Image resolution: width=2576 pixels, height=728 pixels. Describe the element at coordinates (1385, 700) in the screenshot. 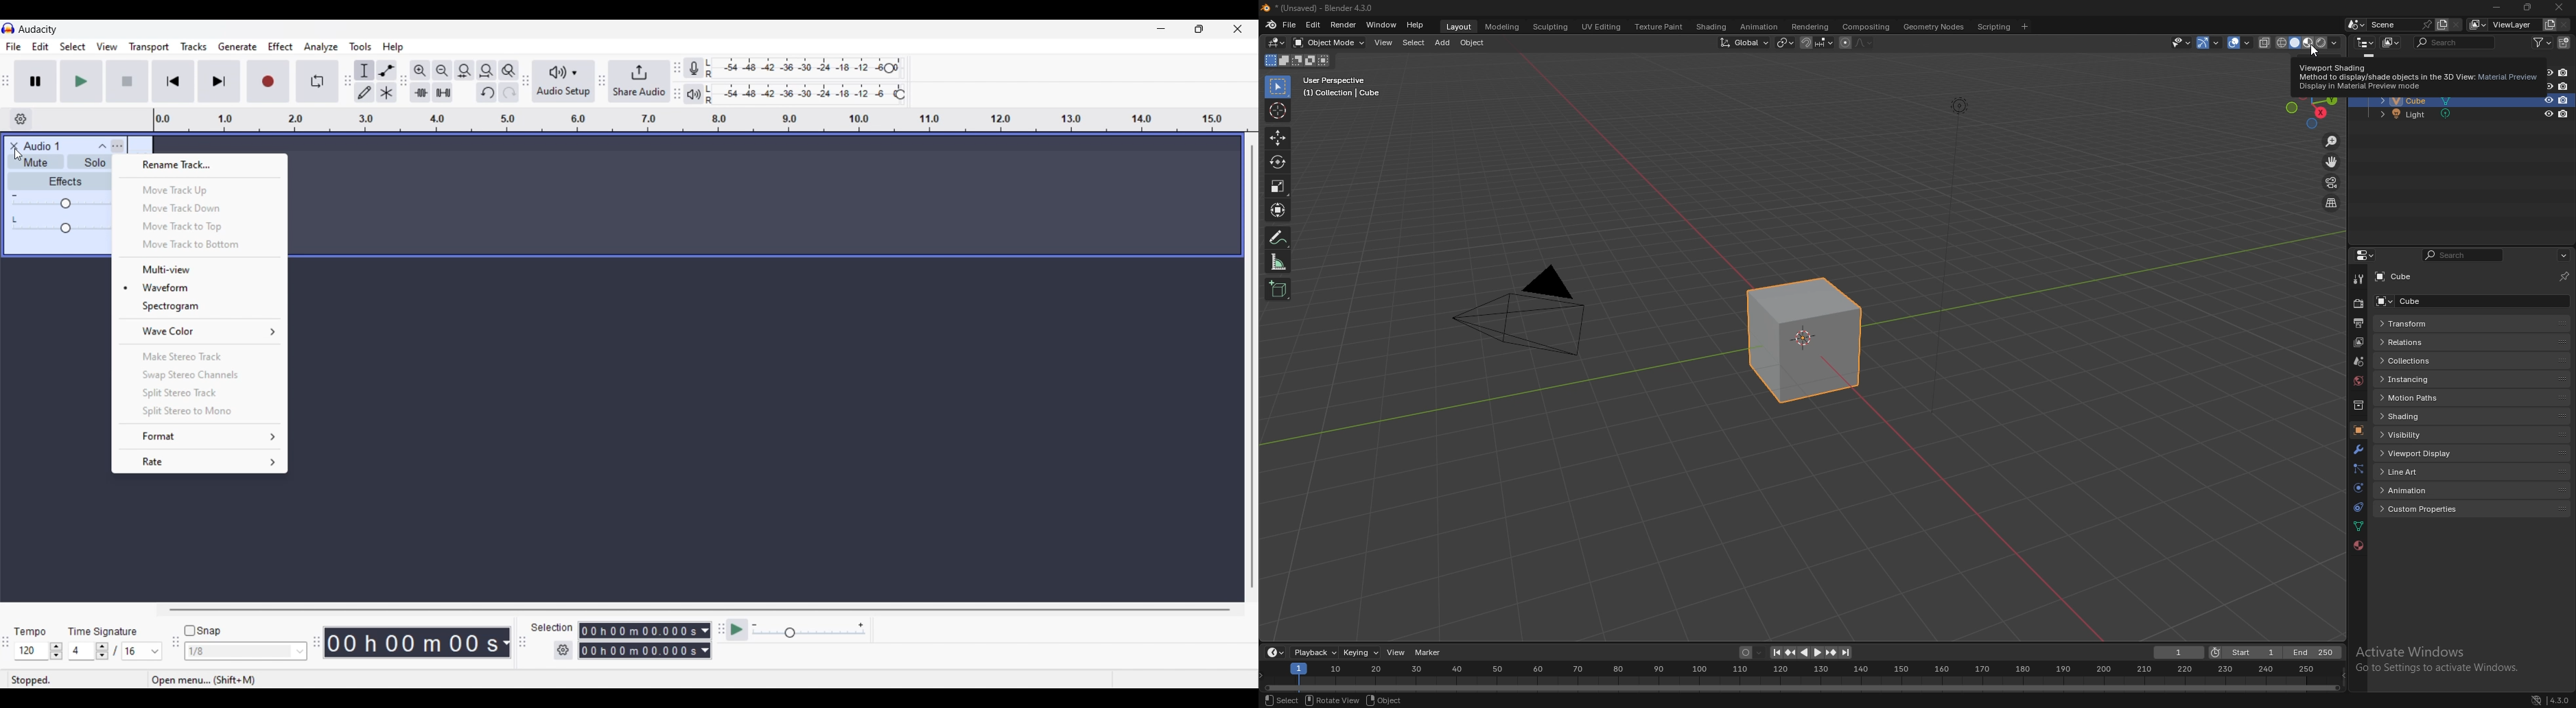

I see `object` at that location.